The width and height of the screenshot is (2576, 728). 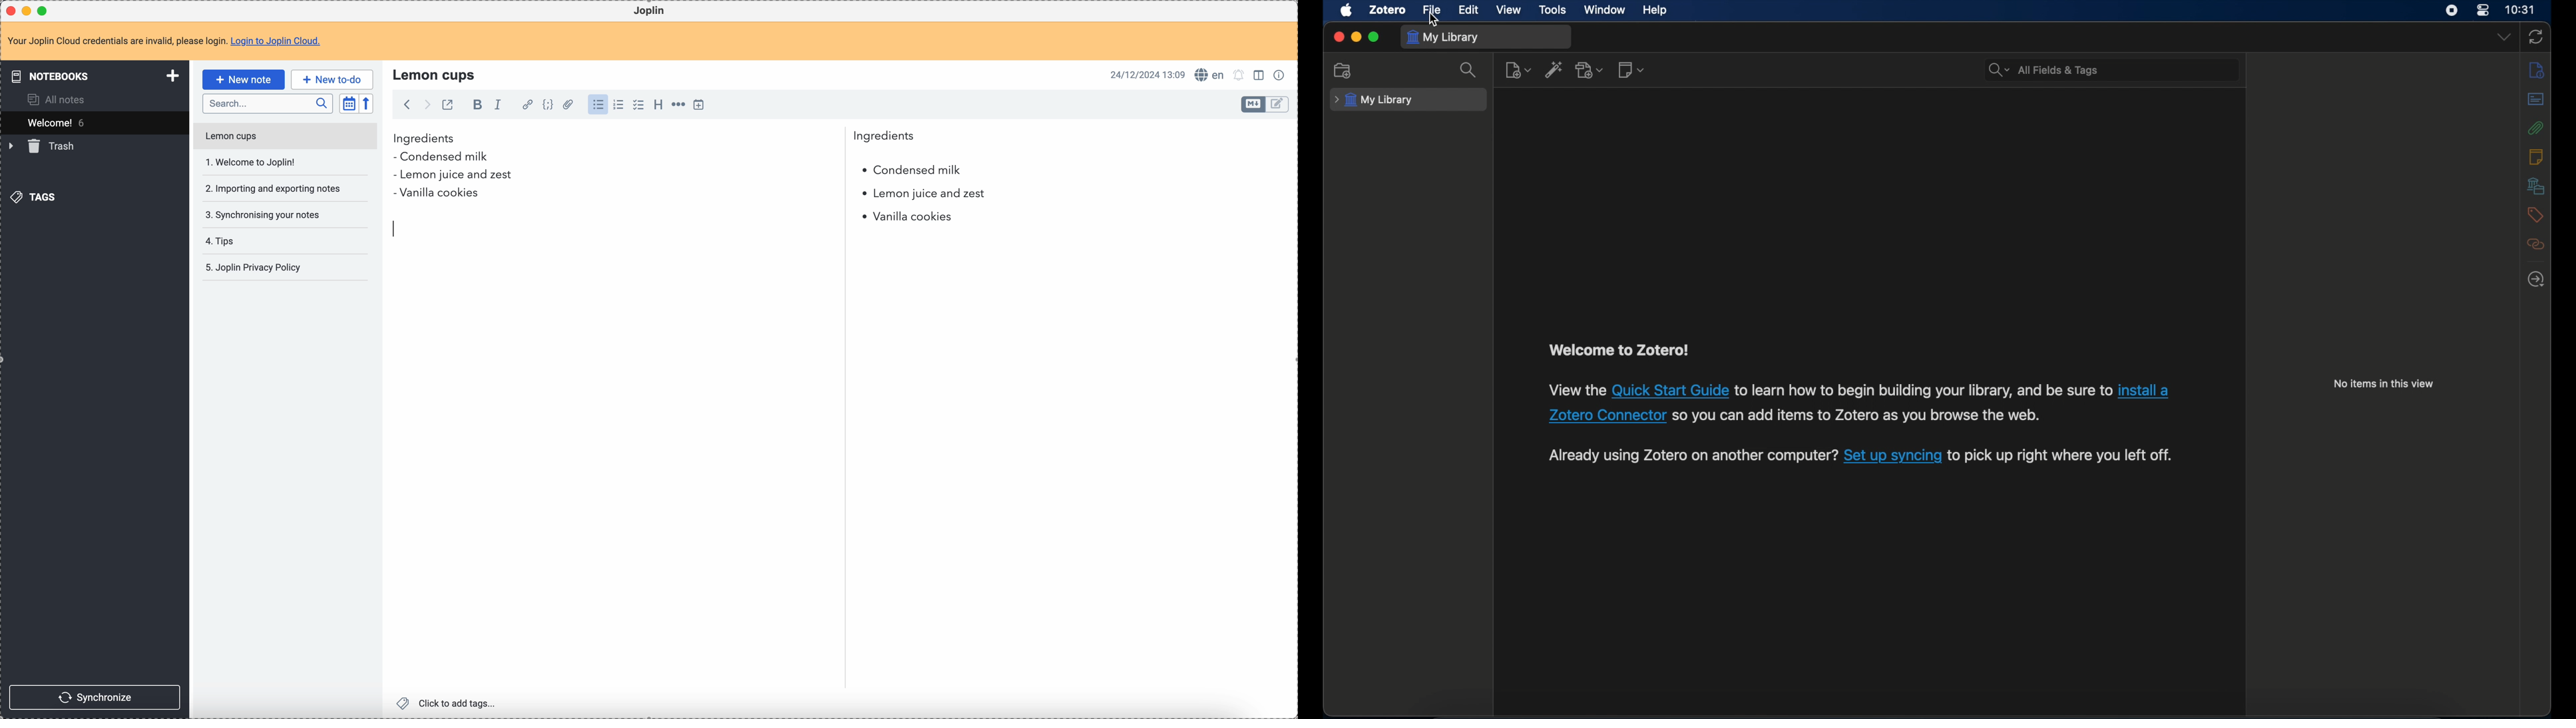 I want to click on numbered list, so click(x=620, y=105).